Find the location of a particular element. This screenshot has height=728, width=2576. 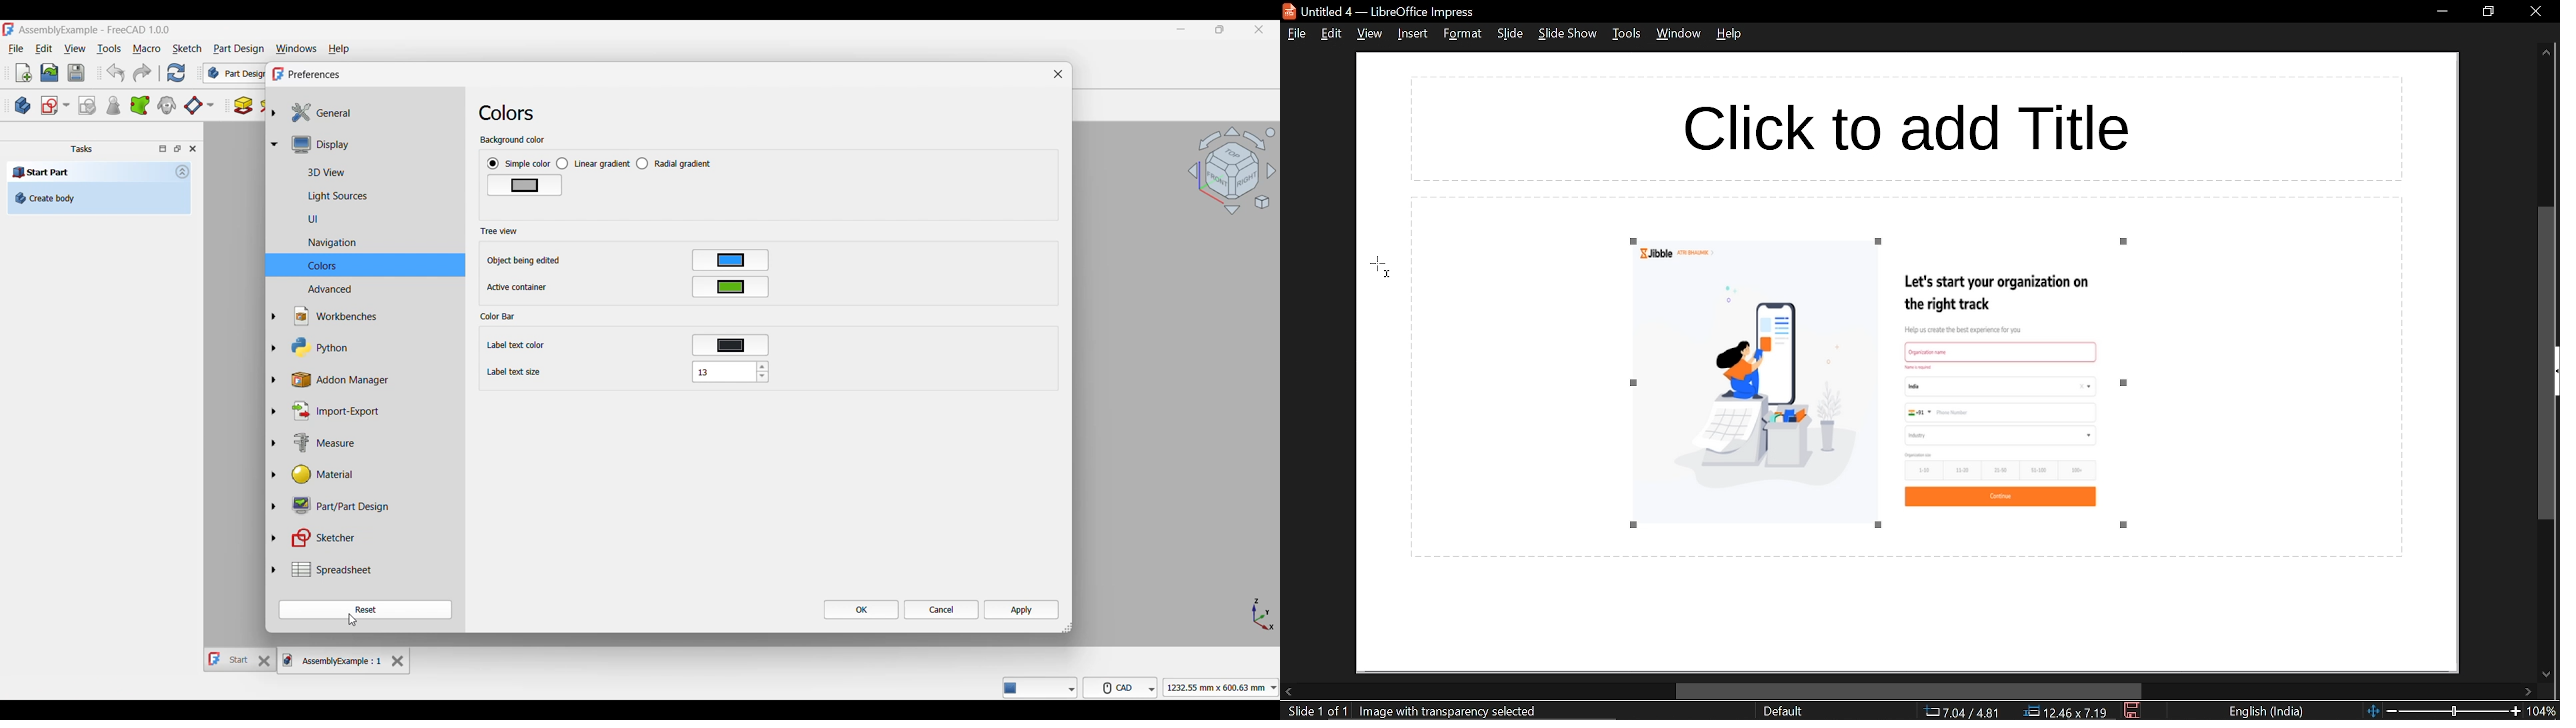

location is located at coordinates (2069, 712).